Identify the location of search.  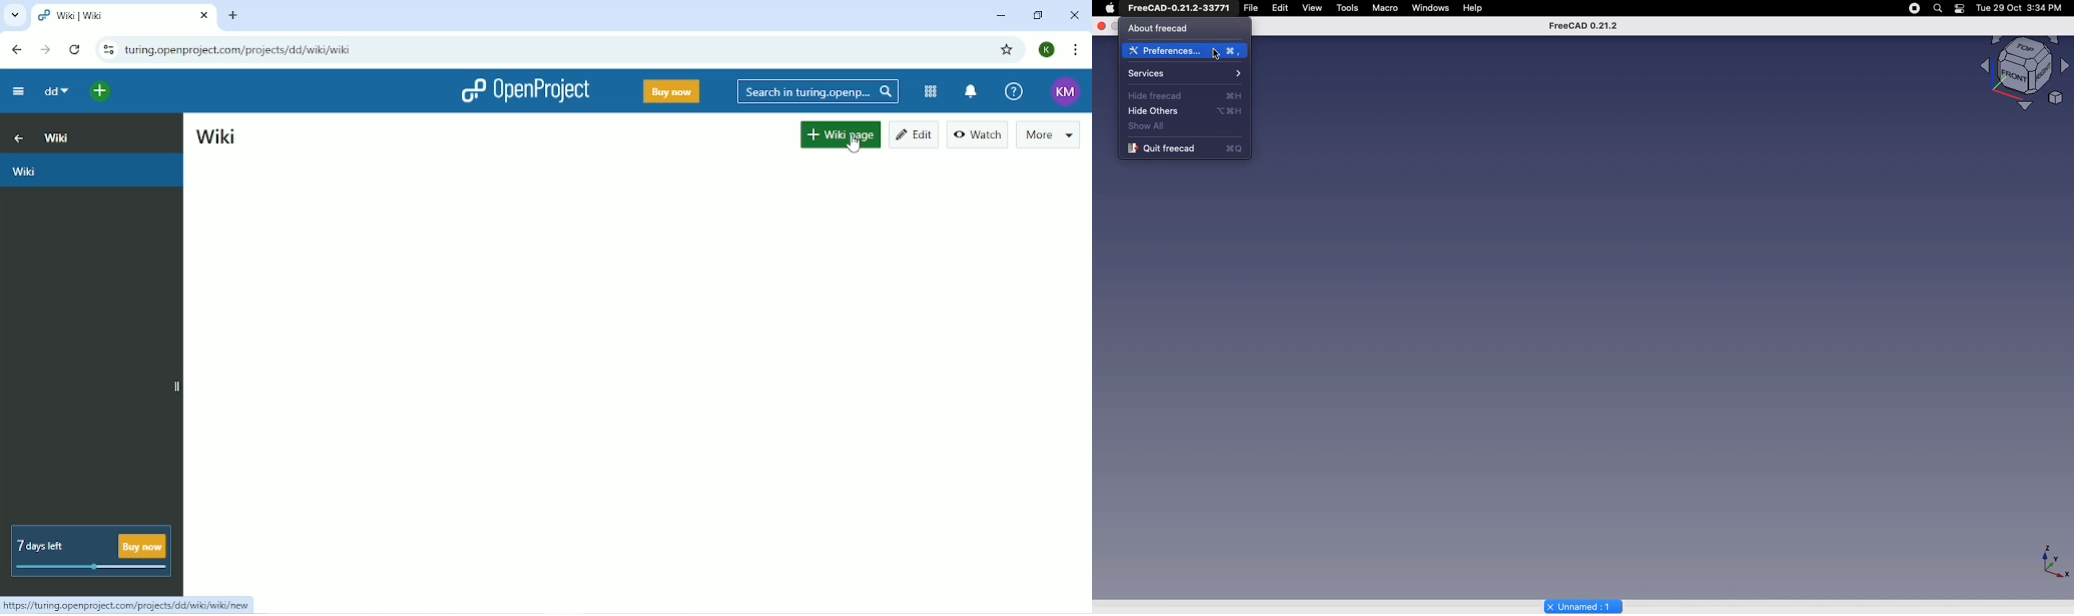
(1937, 8).